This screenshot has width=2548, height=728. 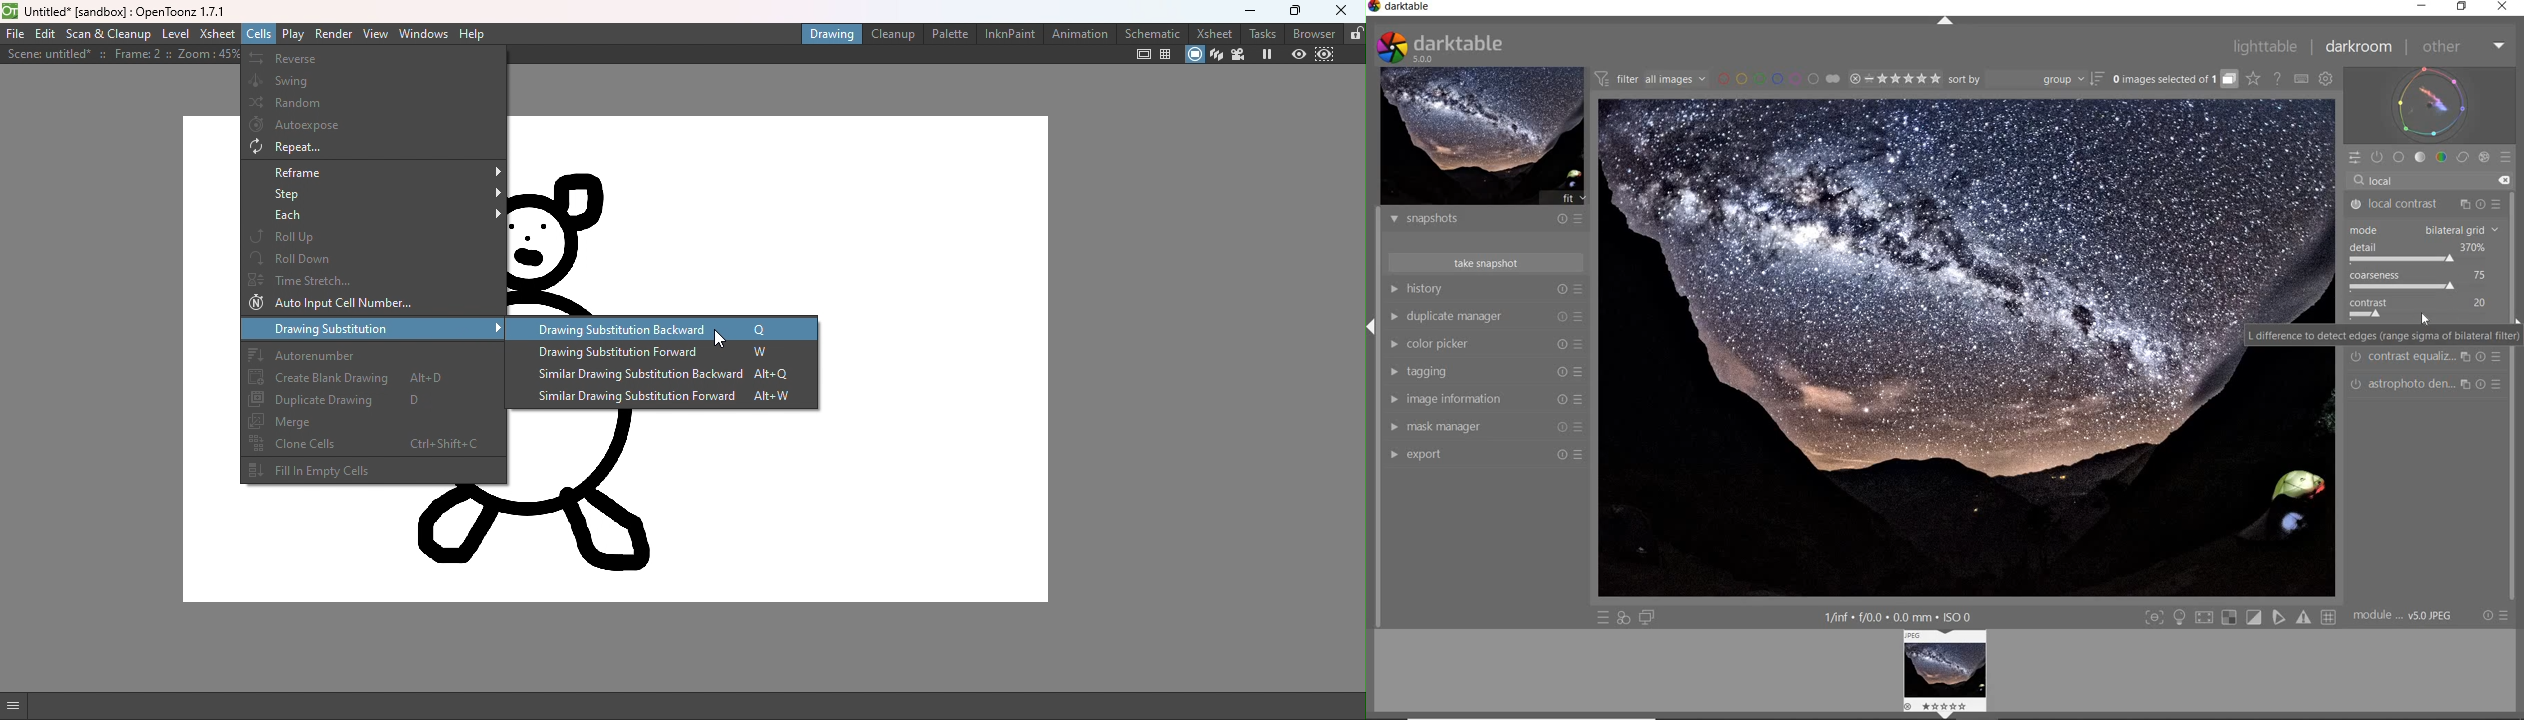 What do you see at coordinates (2494, 199) in the screenshot?
I see `presets` at bounding box center [2494, 199].